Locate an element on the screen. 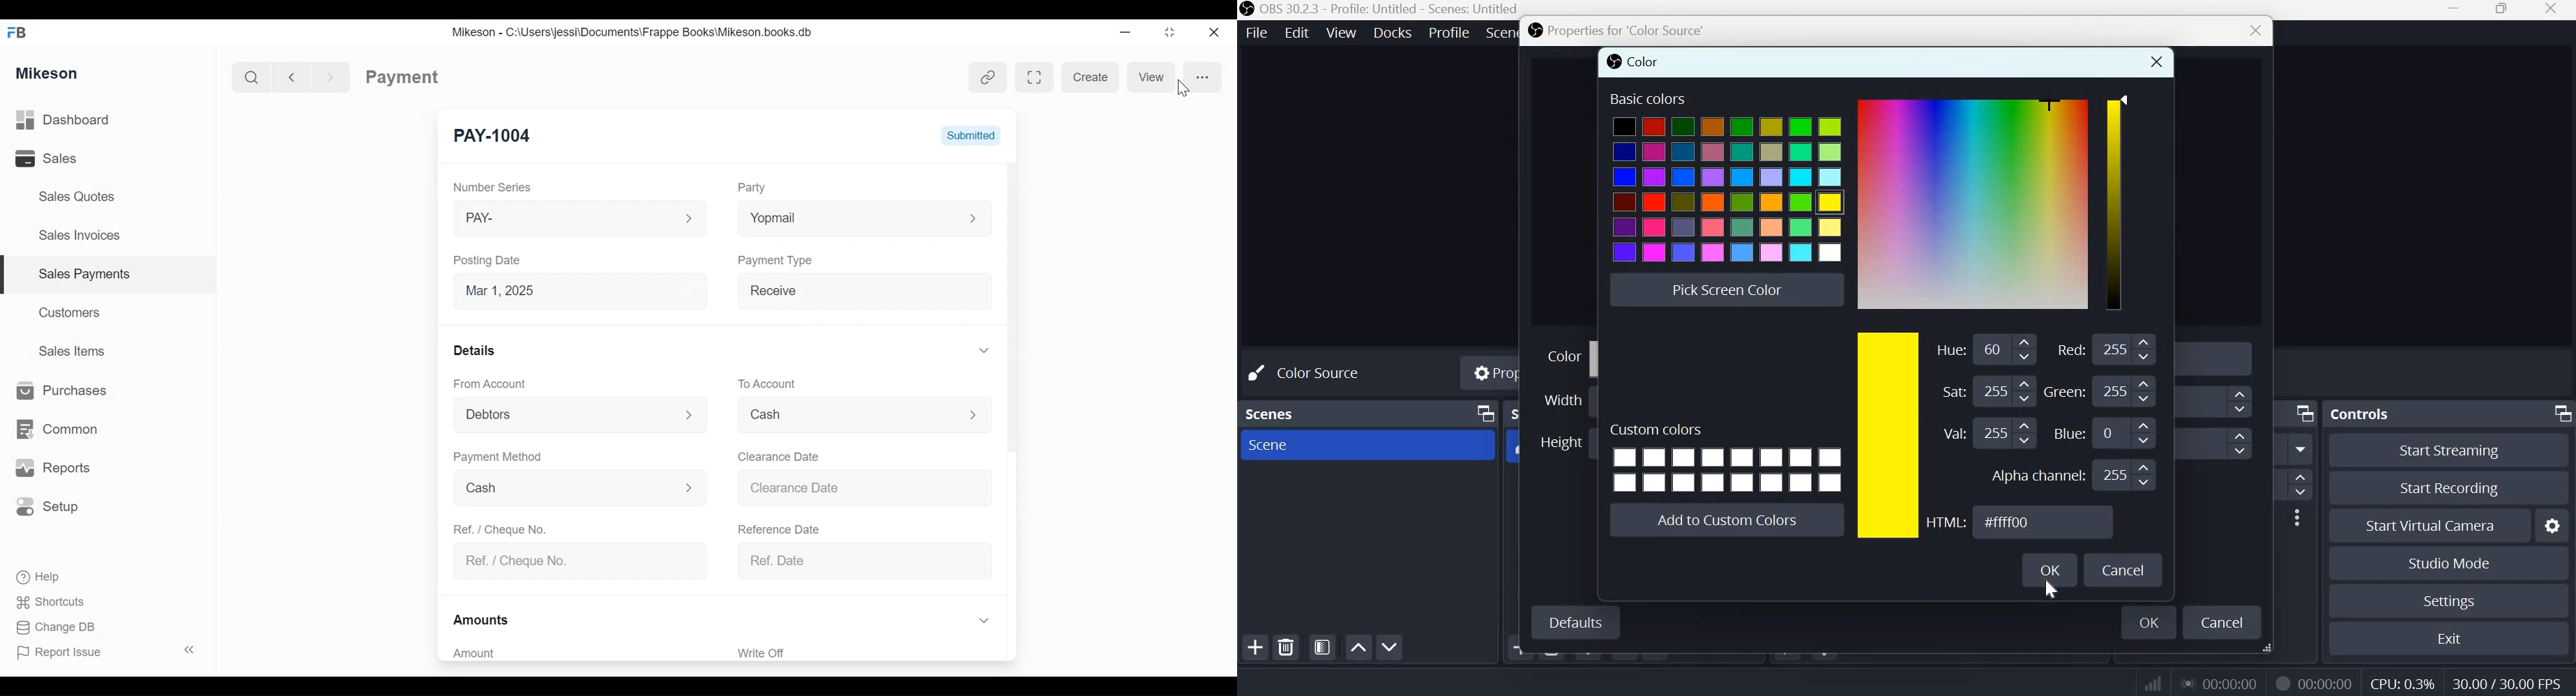 The image size is (2576, 700). Basic colors is located at coordinates (1651, 98).